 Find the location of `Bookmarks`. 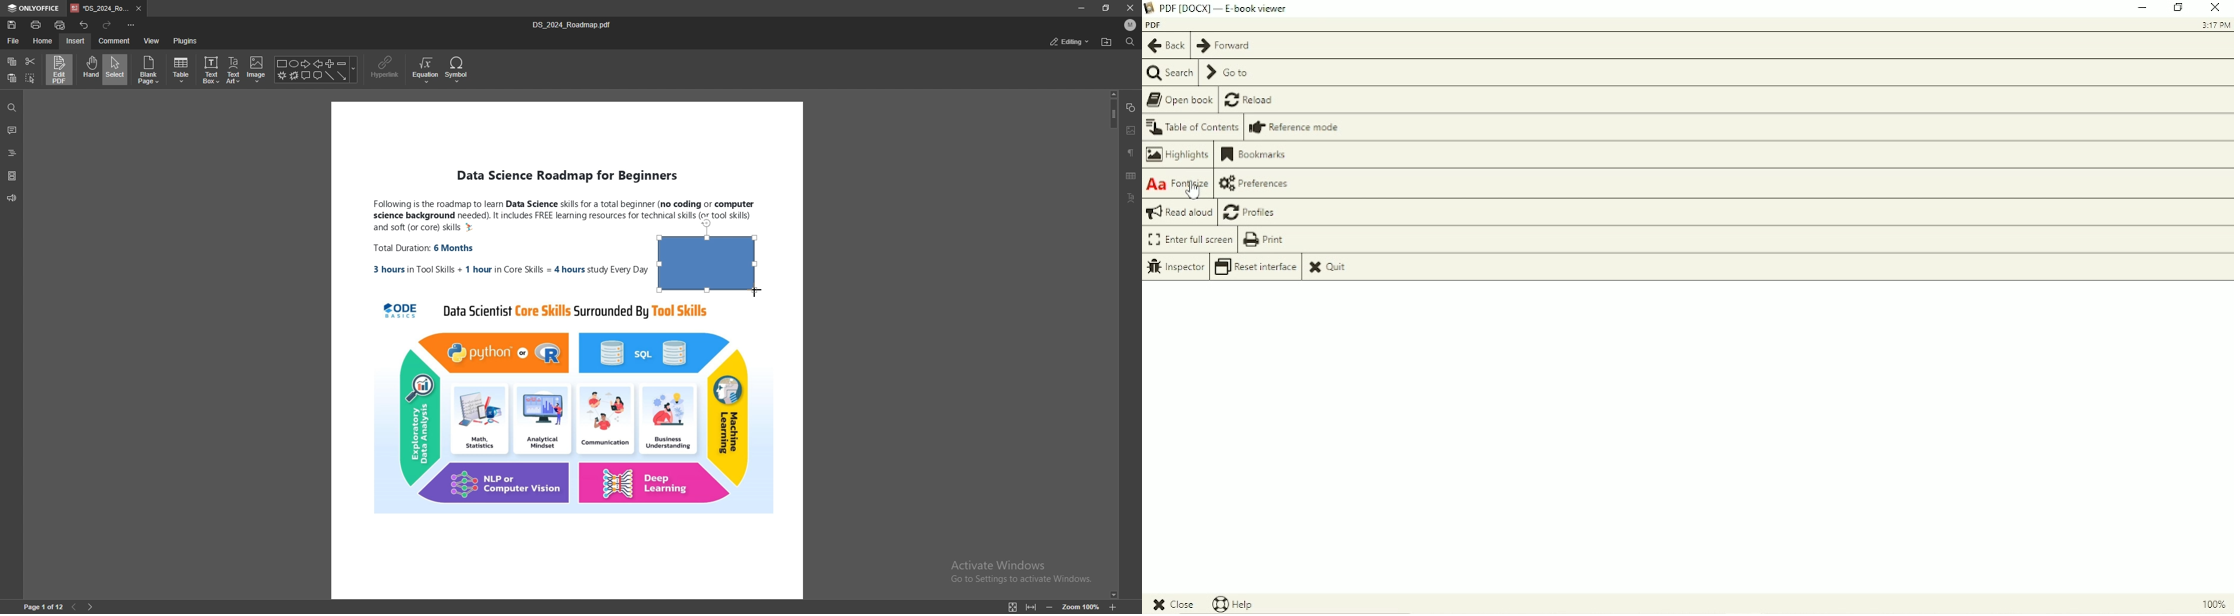

Bookmarks is located at coordinates (1259, 156).